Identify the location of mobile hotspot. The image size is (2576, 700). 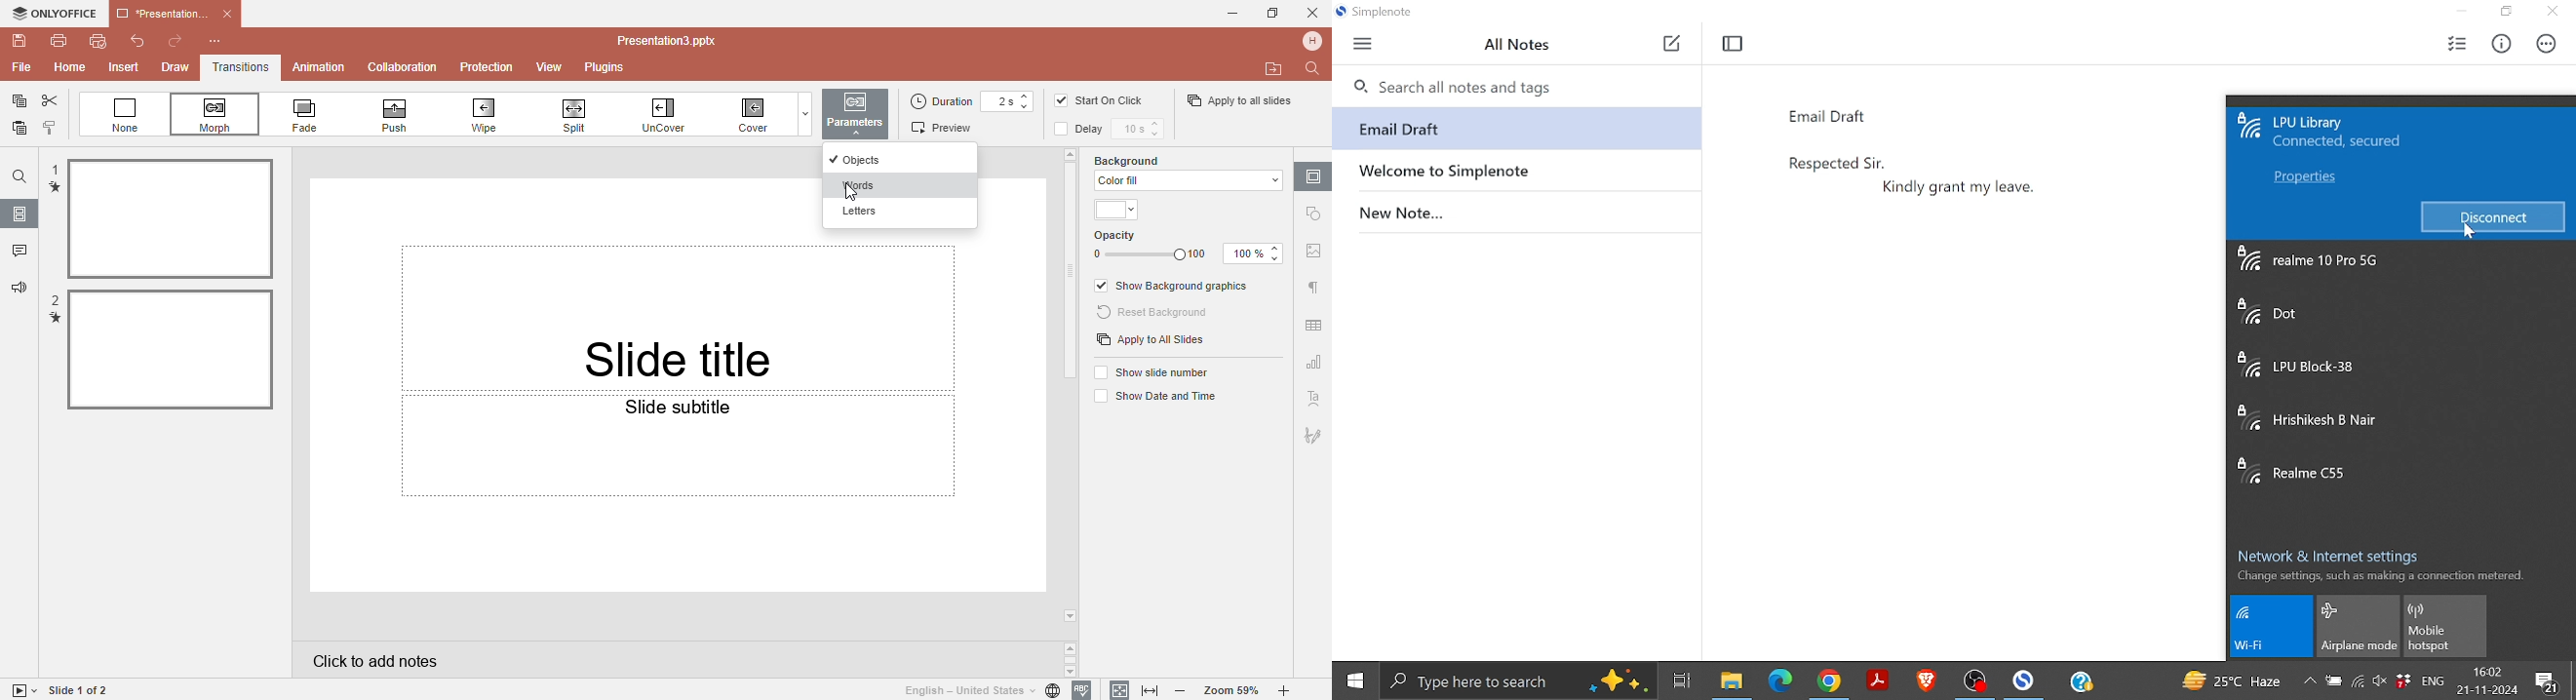
(2445, 627).